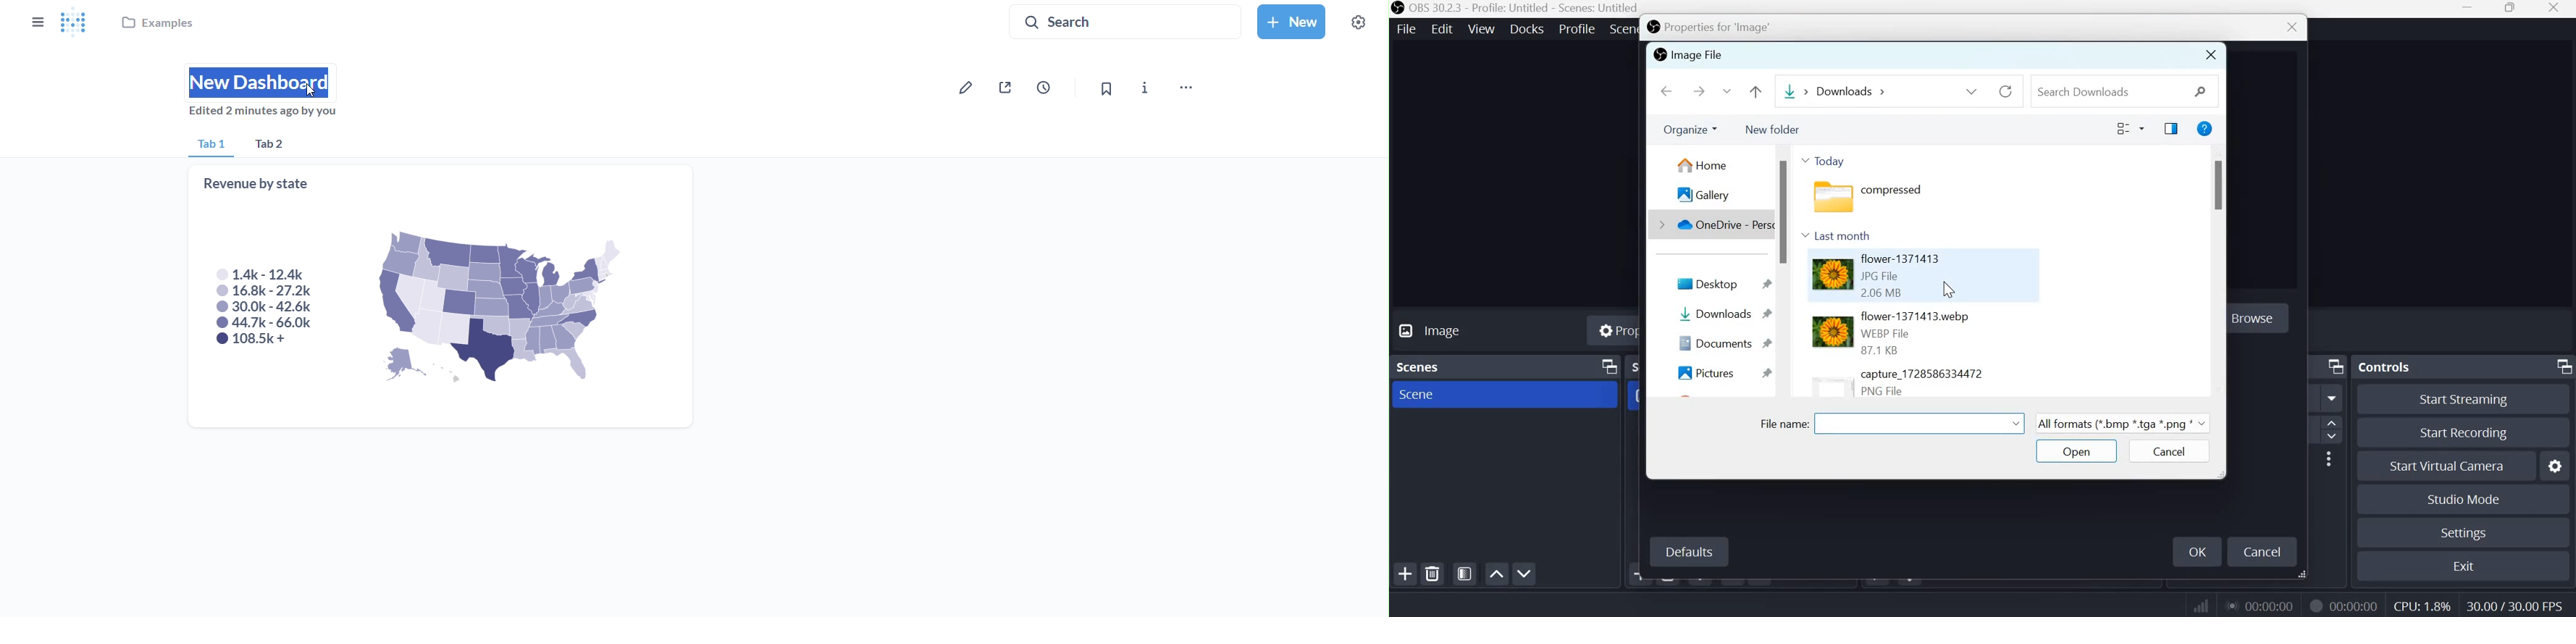  Describe the element at coordinates (2201, 605) in the screenshot. I see `Connection Status Indicator` at that location.